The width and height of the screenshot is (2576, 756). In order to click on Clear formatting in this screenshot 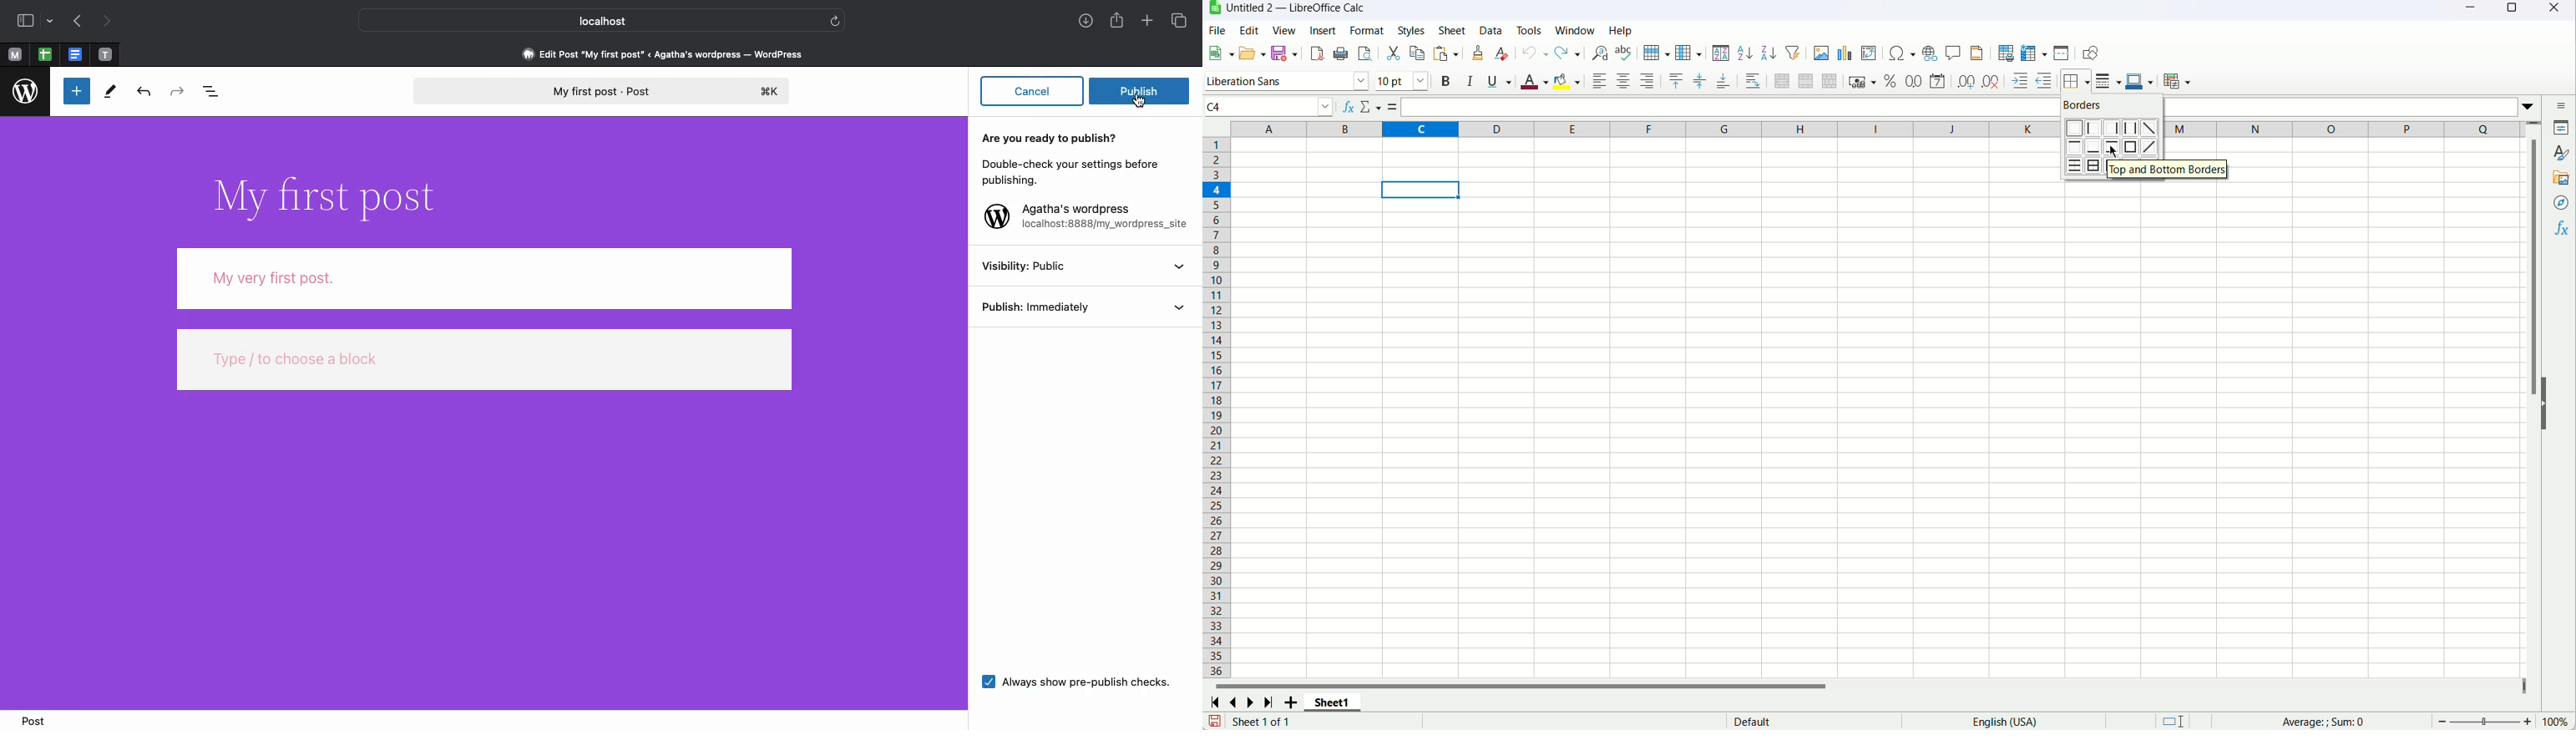, I will do `click(1502, 53)`.